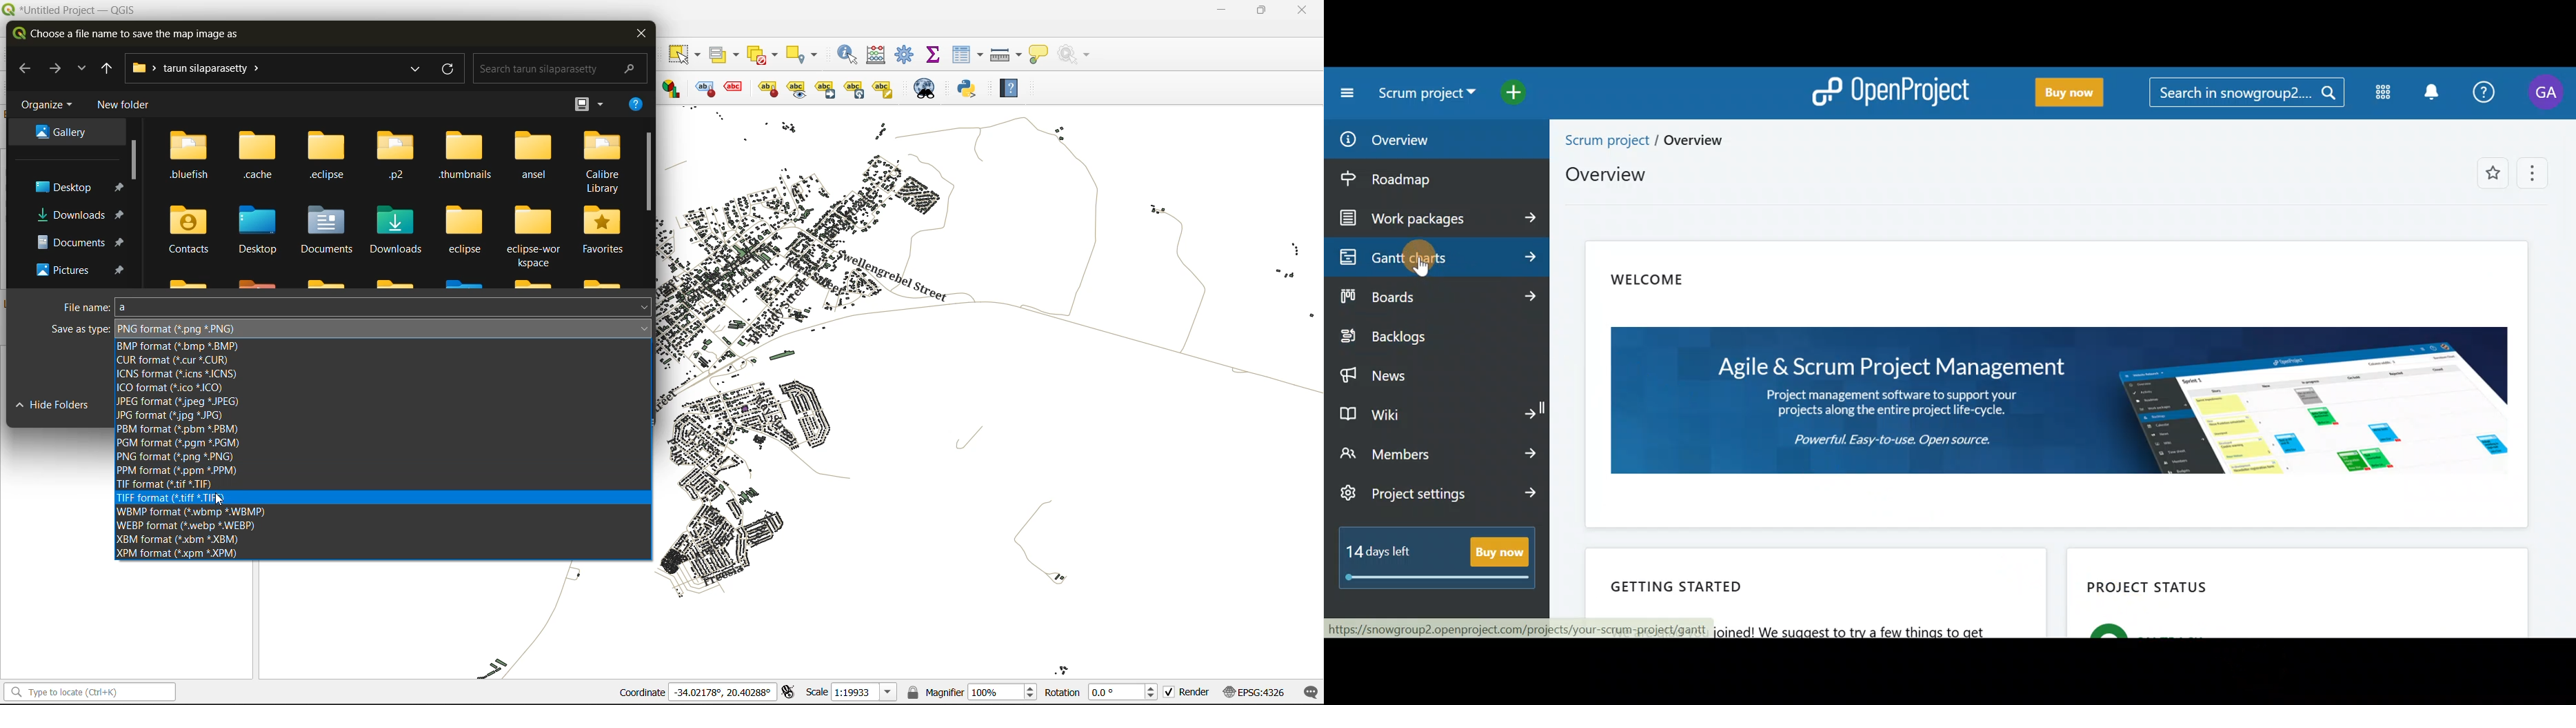 This screenshot has width=2576, height=728. Describe the element at coordinates (58, 68) in the screenshot. I see `next` at that location.